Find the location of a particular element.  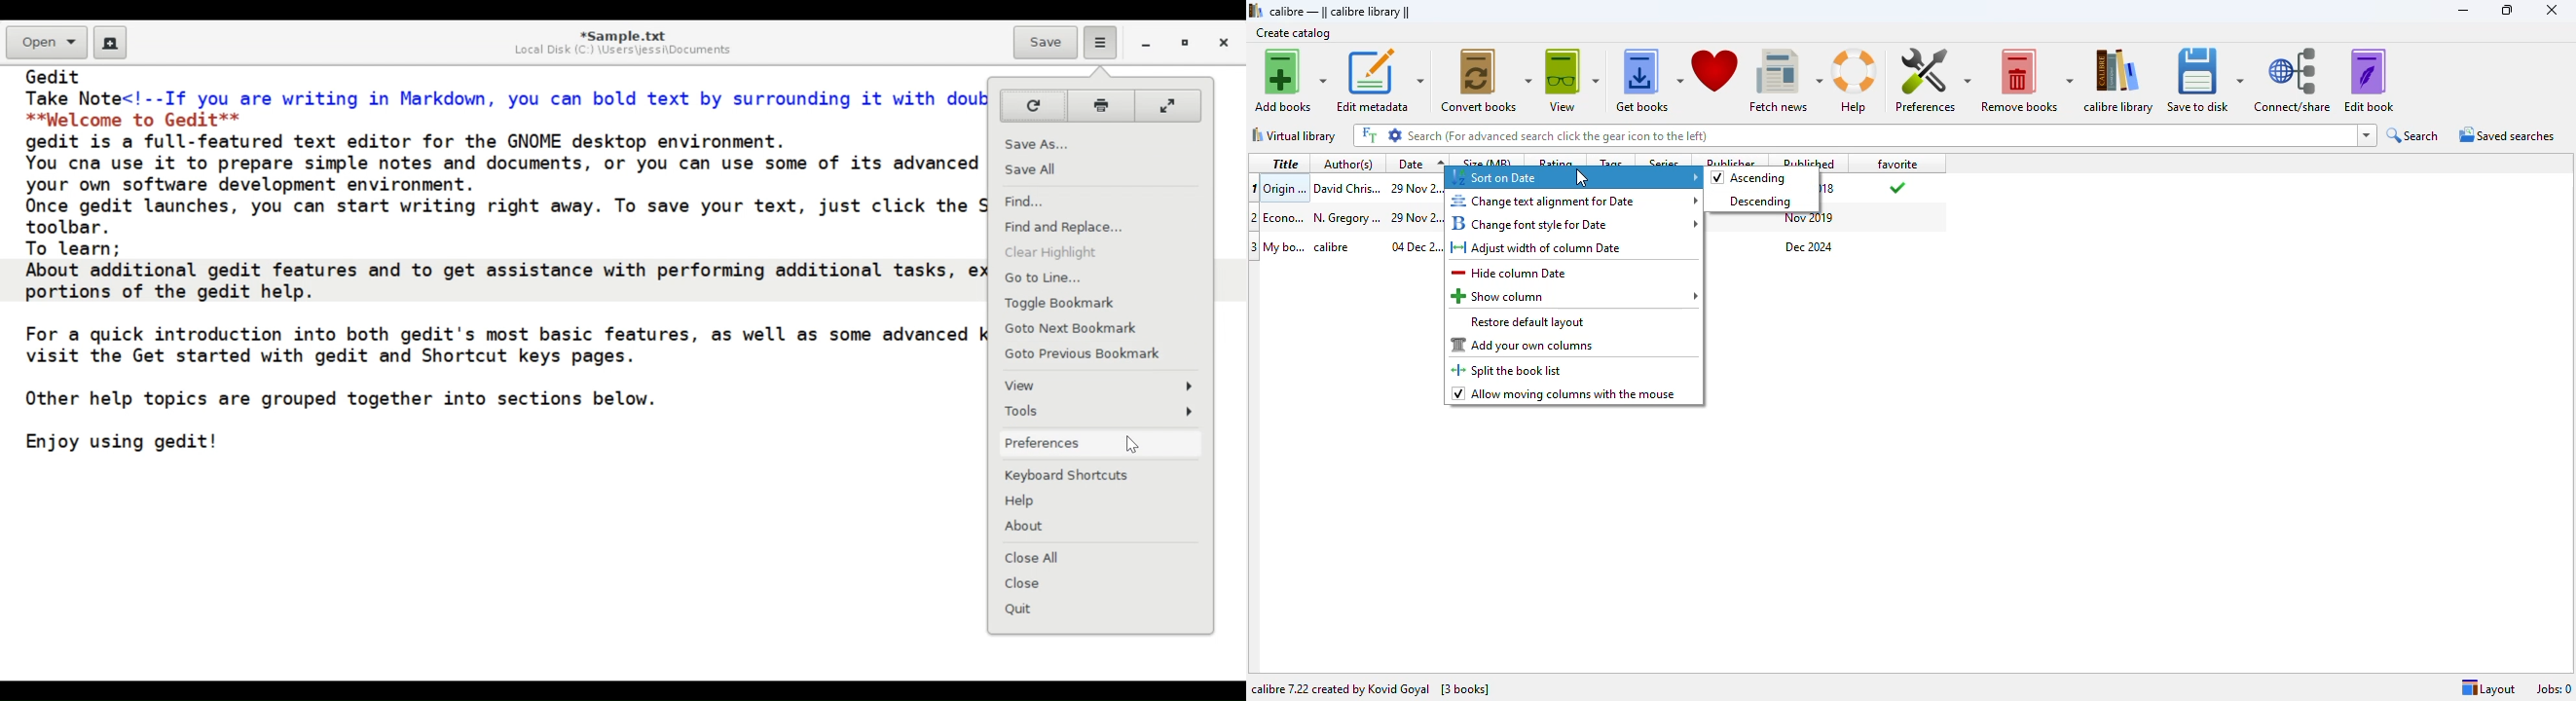

title is located at coordinates (1285, 246).